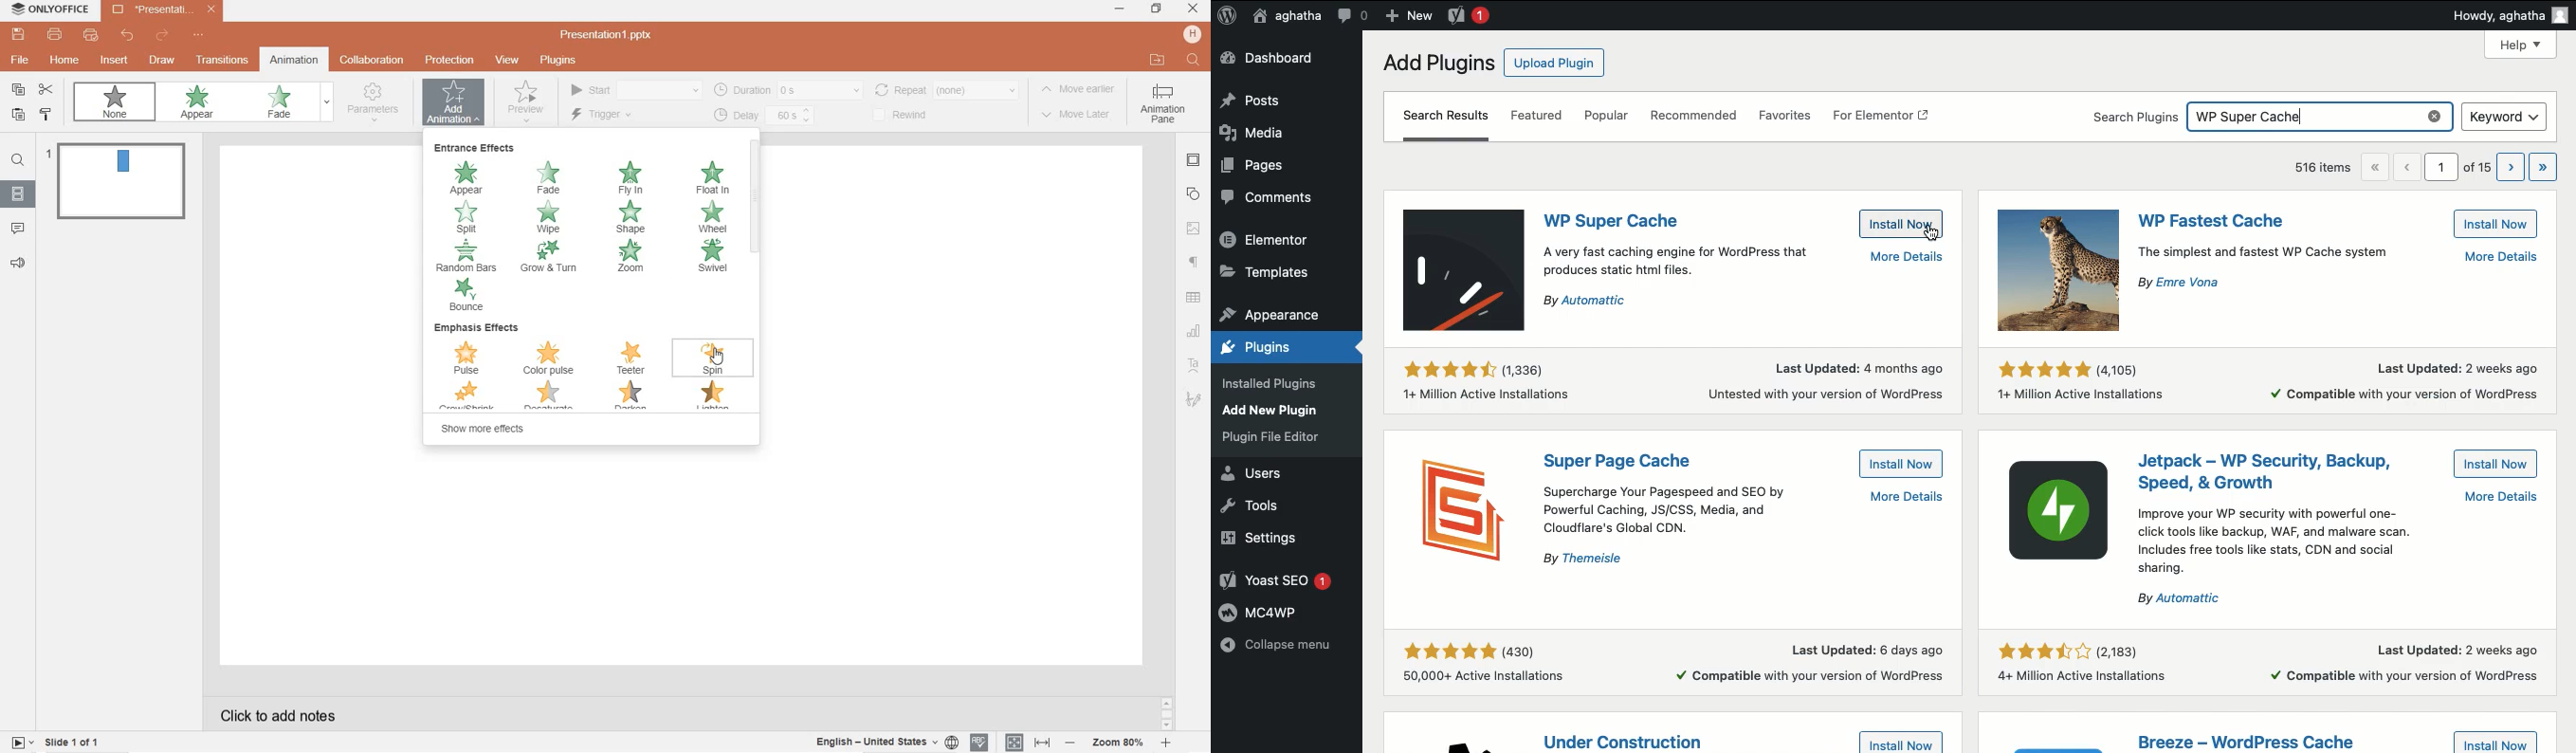 Image resolution: width=2576 pixels, height=756 pixels. I want to click on Dashboard, so click(1269, 59).